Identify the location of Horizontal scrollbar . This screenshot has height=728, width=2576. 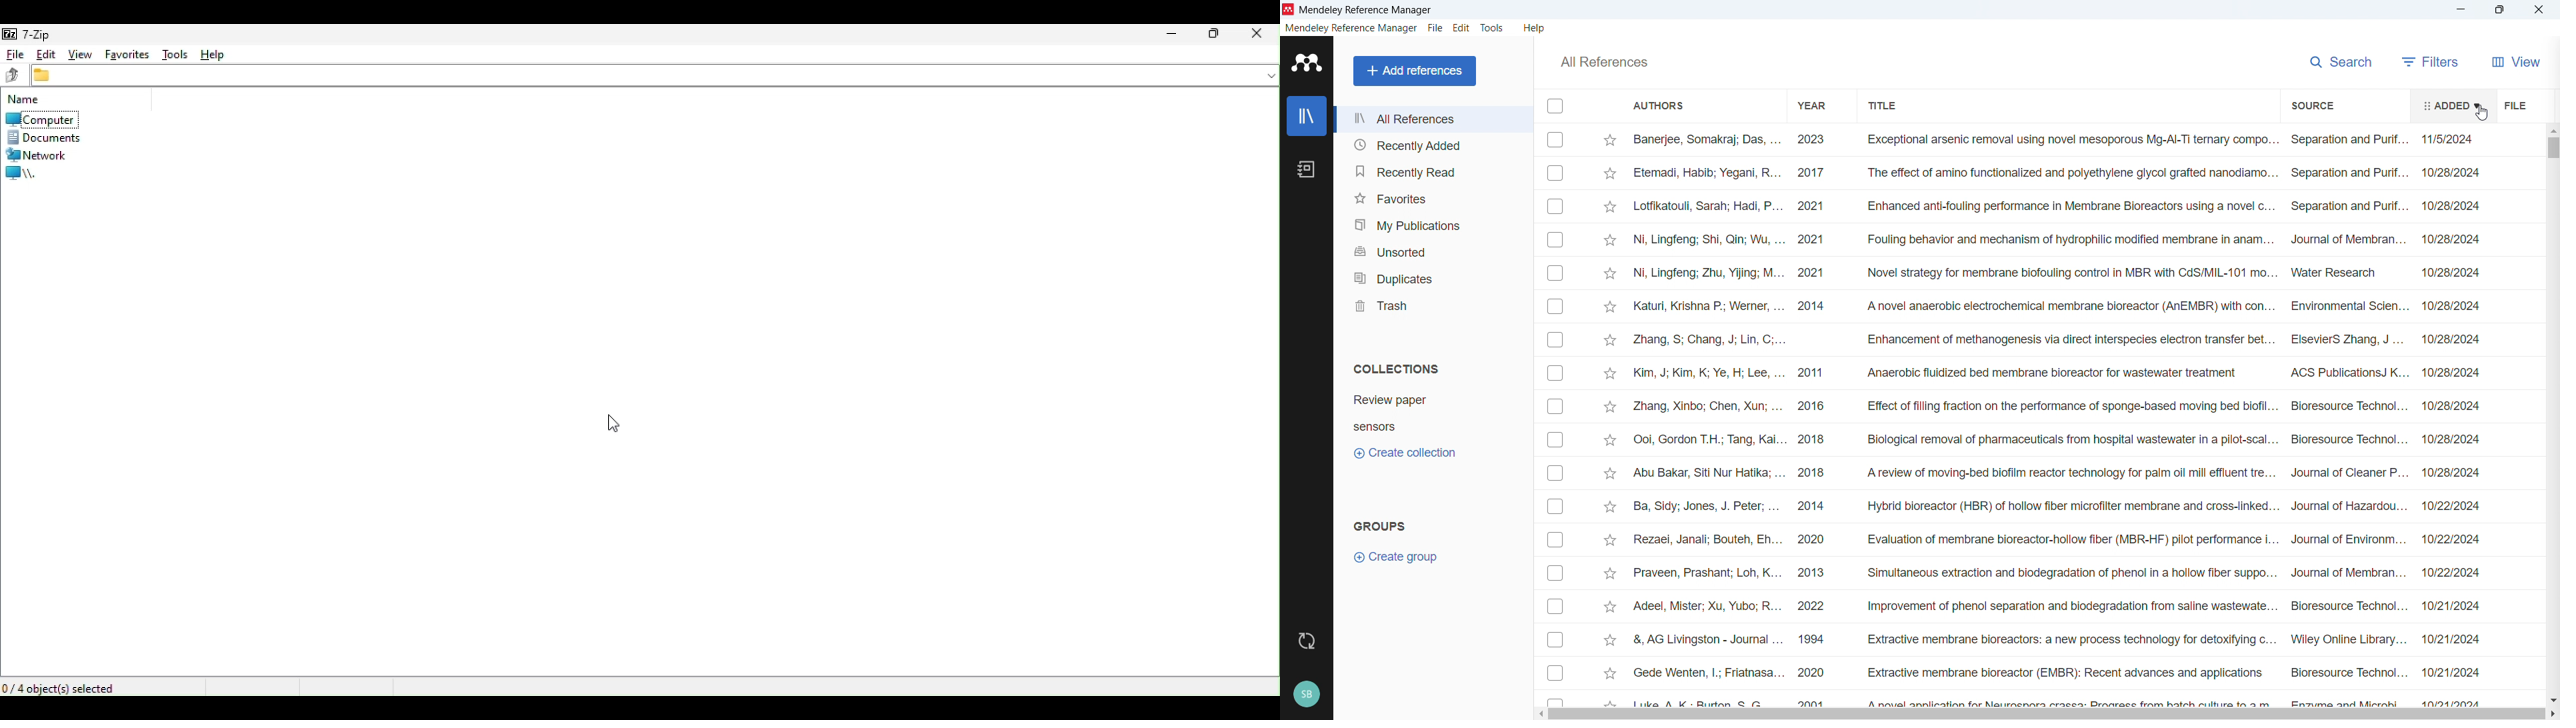
(2043, 715).